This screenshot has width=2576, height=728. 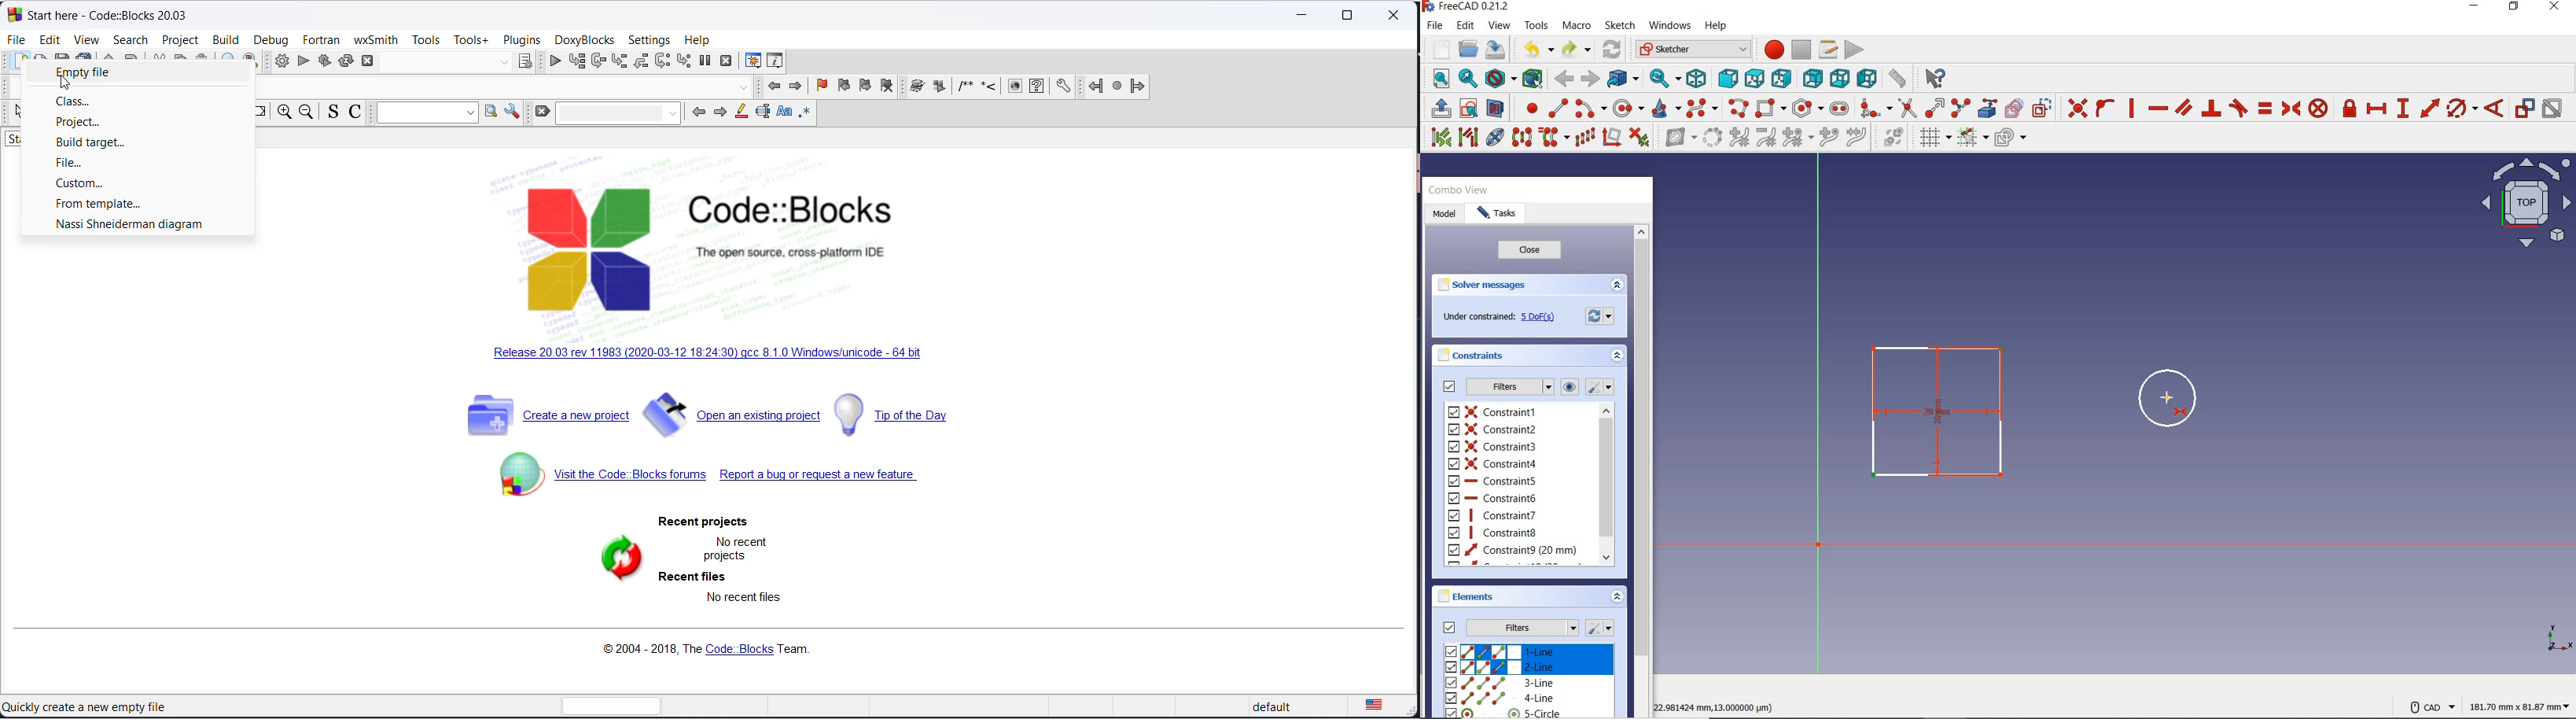 I want to click on extend edge, so click(x=1934, y=107).